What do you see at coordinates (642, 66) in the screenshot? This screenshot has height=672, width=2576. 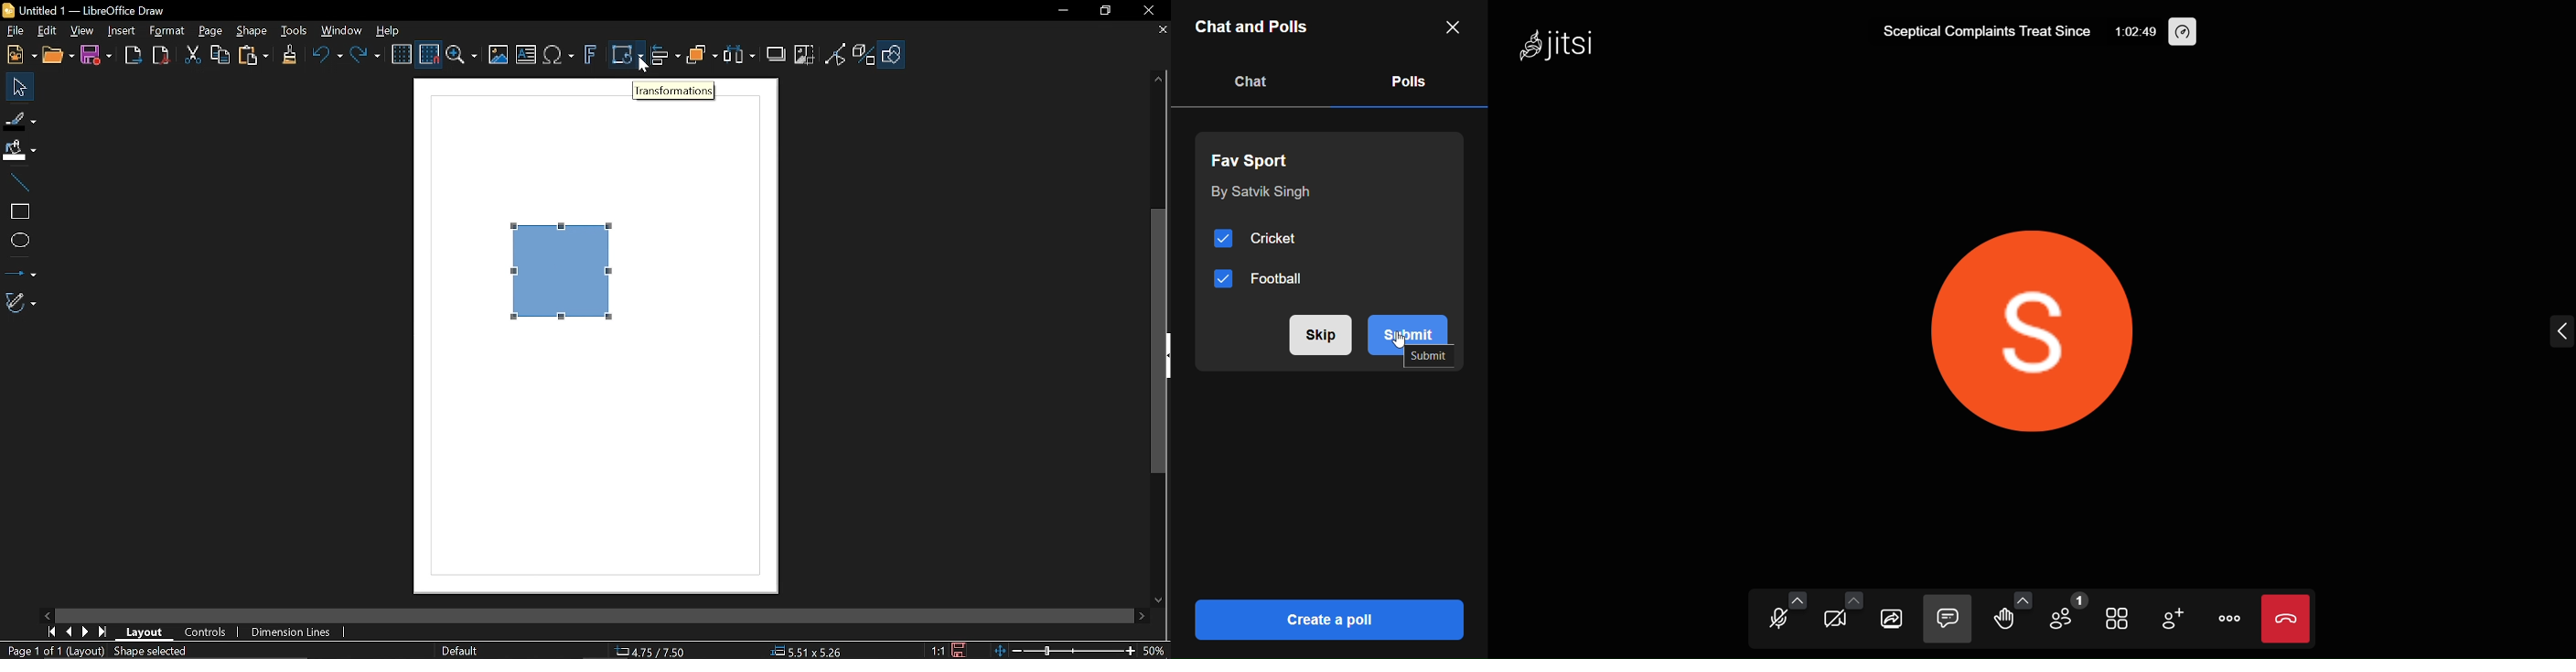 I see `cursor` at bounding box center [642, 66].